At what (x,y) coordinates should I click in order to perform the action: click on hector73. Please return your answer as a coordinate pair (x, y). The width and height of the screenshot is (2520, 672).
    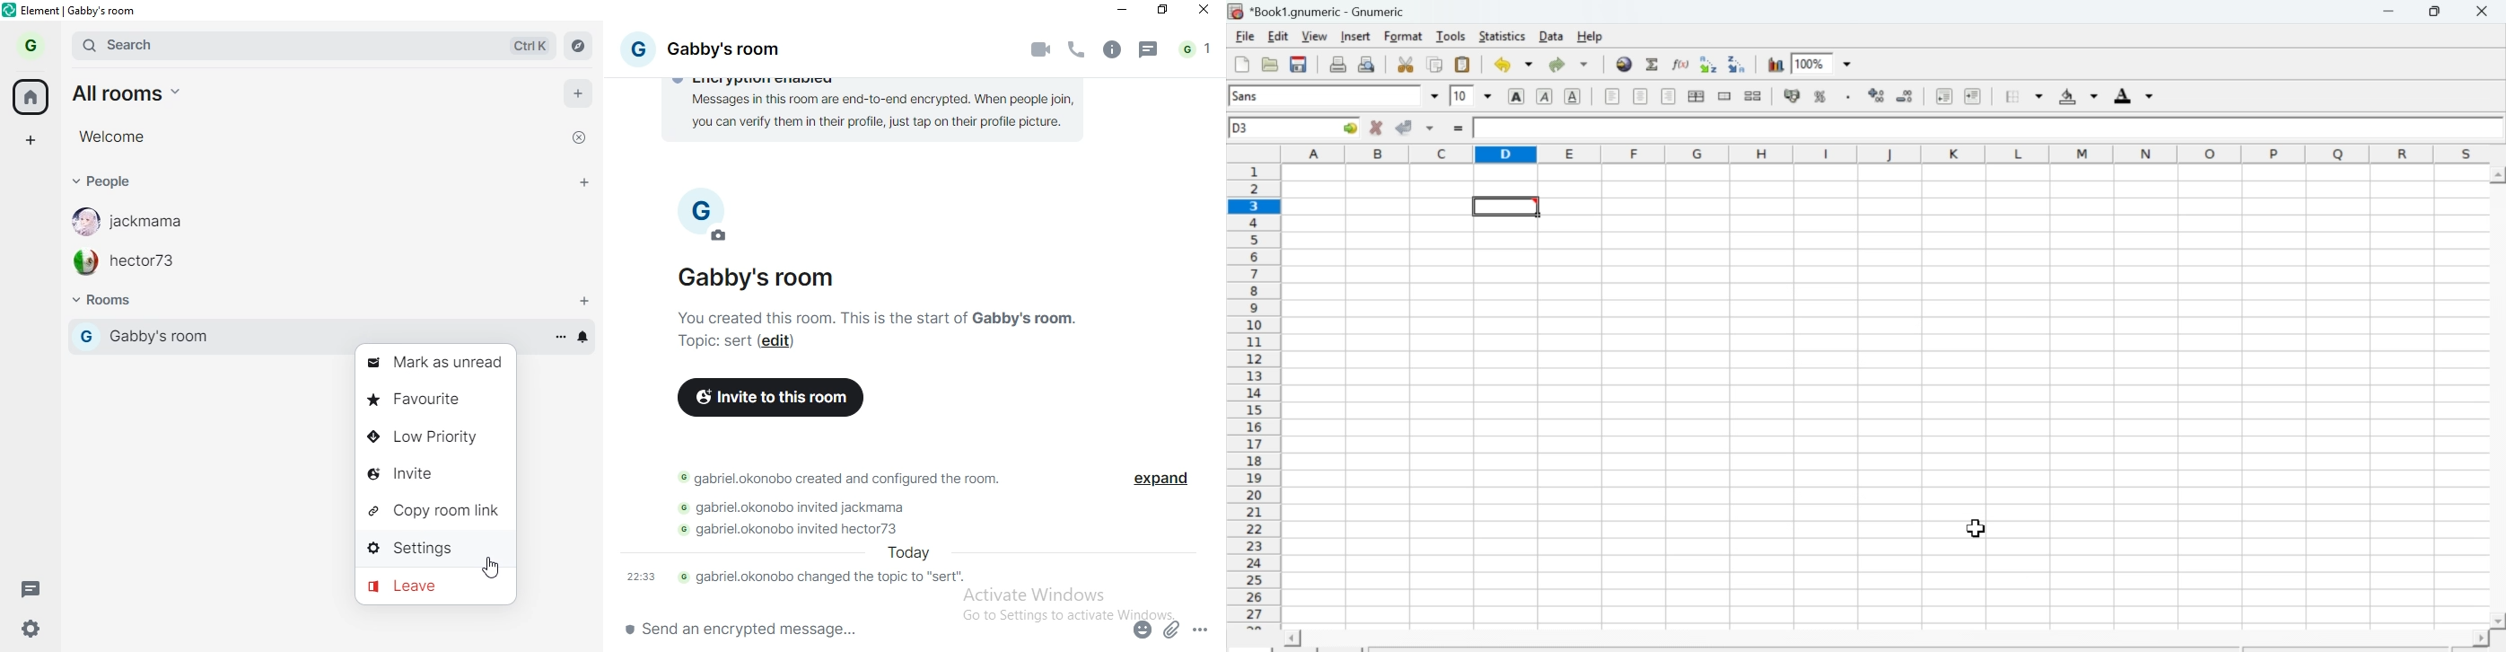
    Looking at the image, I should click on (149, 265).